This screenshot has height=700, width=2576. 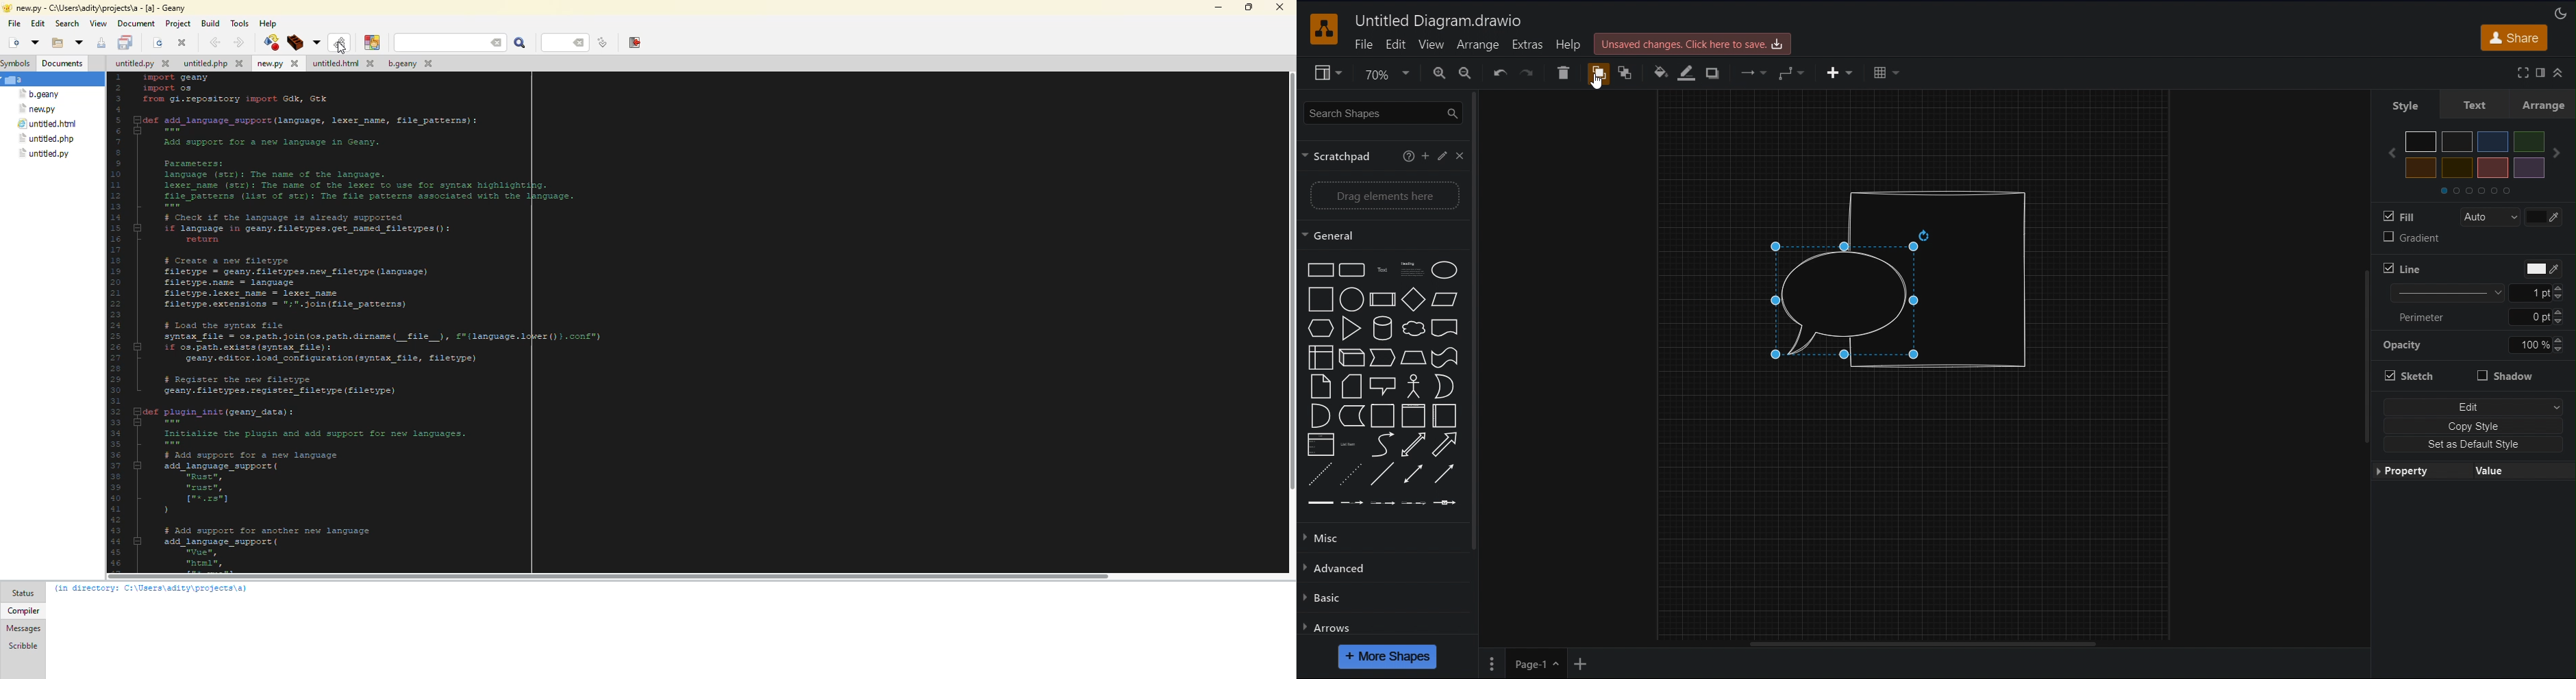 I want to click on Basic, so click(x=1383, y=597).